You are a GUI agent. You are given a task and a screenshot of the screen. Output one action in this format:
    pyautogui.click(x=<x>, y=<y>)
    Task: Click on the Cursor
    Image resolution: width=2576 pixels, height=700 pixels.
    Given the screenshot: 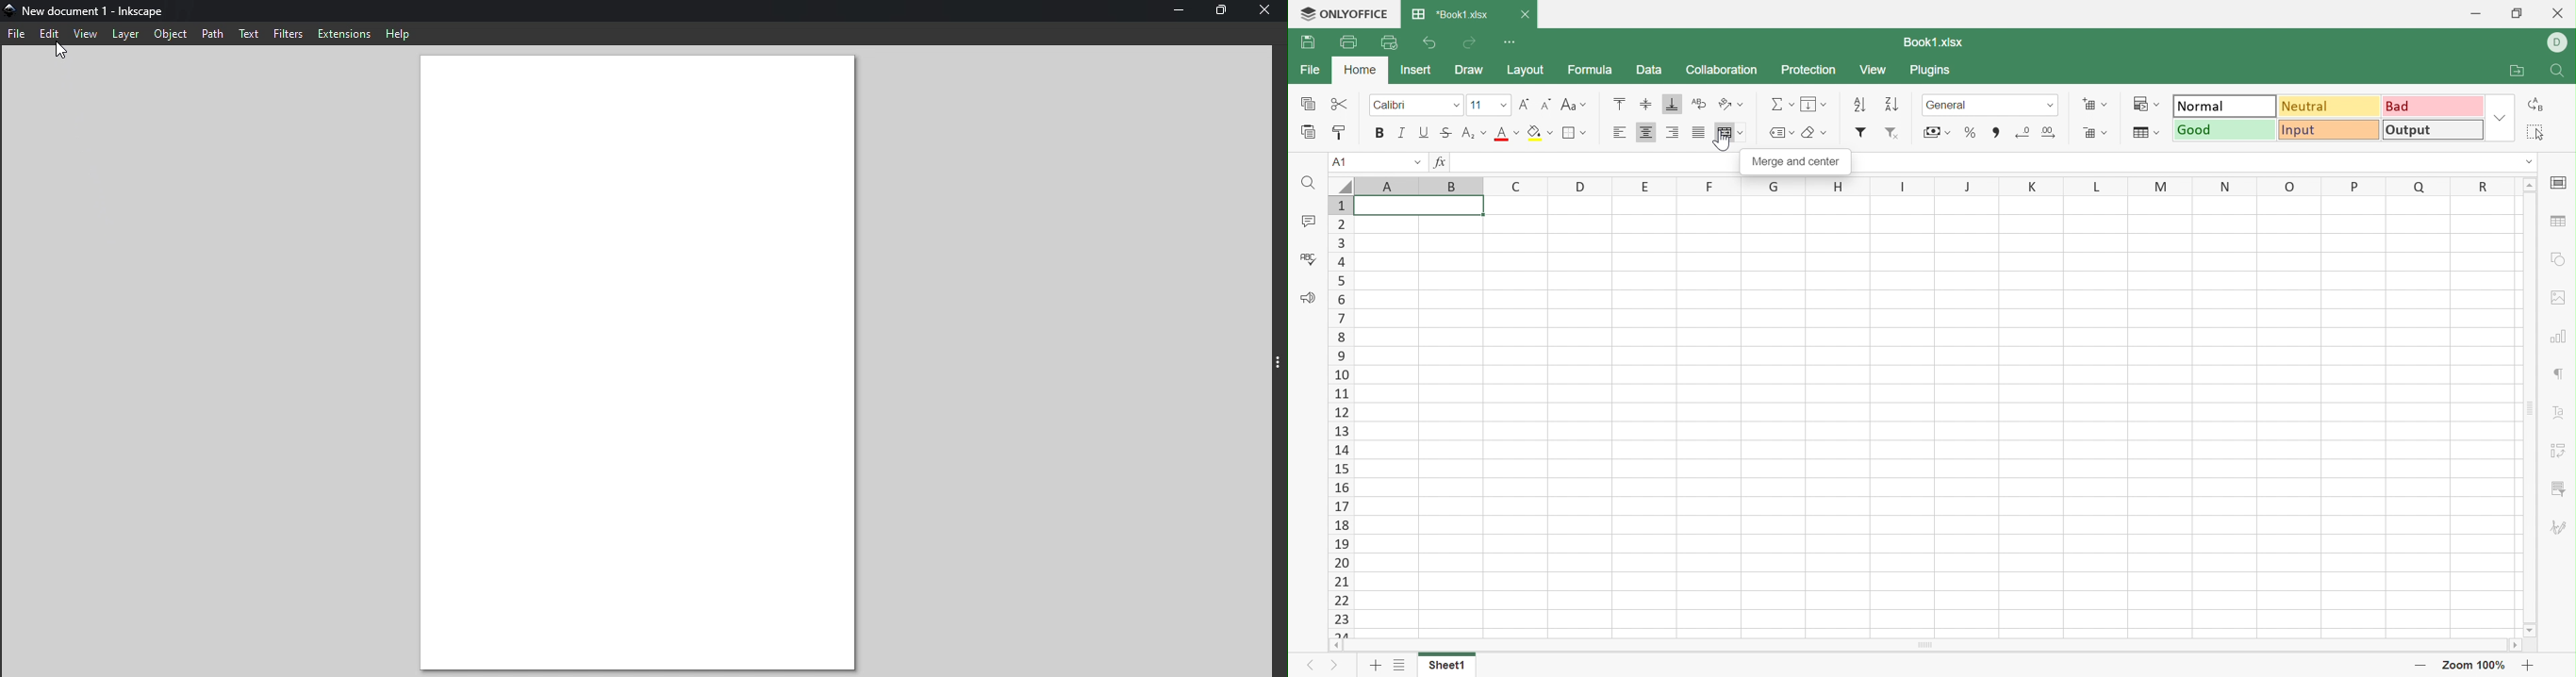 What is the action you would take?
    pyautogui.click(x=54, y=52)
    